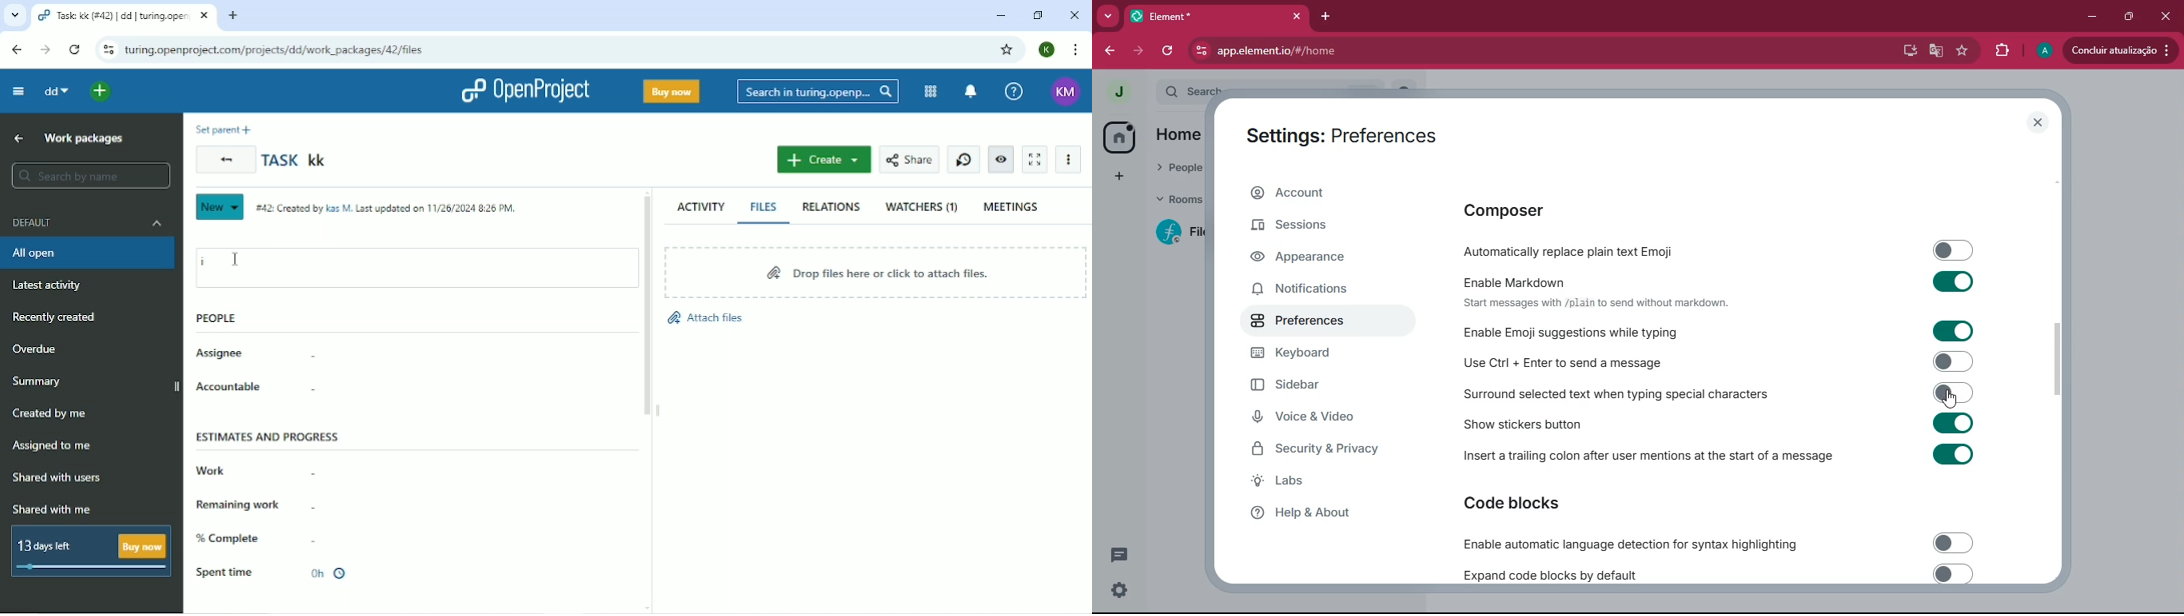 The width and height of the screenshot is (2184, 616). Describe the element at coordinates (1712, 574) in the screenshot. I see `expand code blocks by default` at that location.